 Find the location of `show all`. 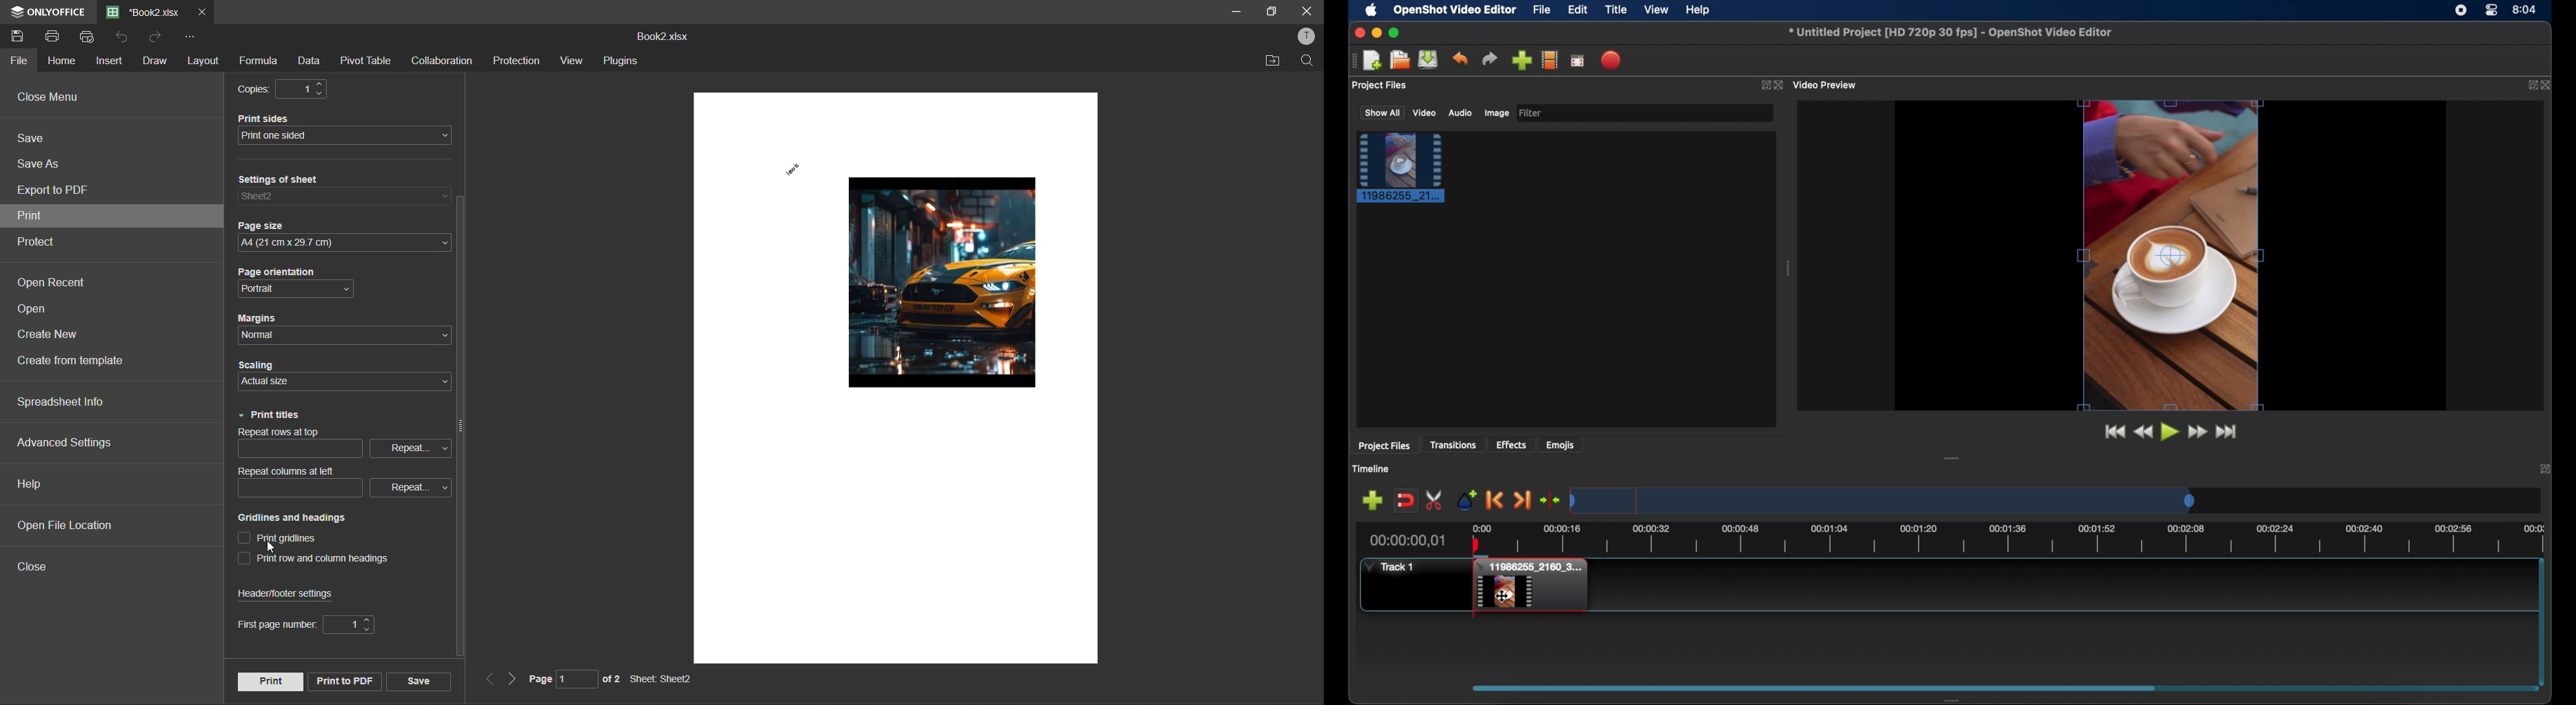

show all is located at coordinates (1381, 113).